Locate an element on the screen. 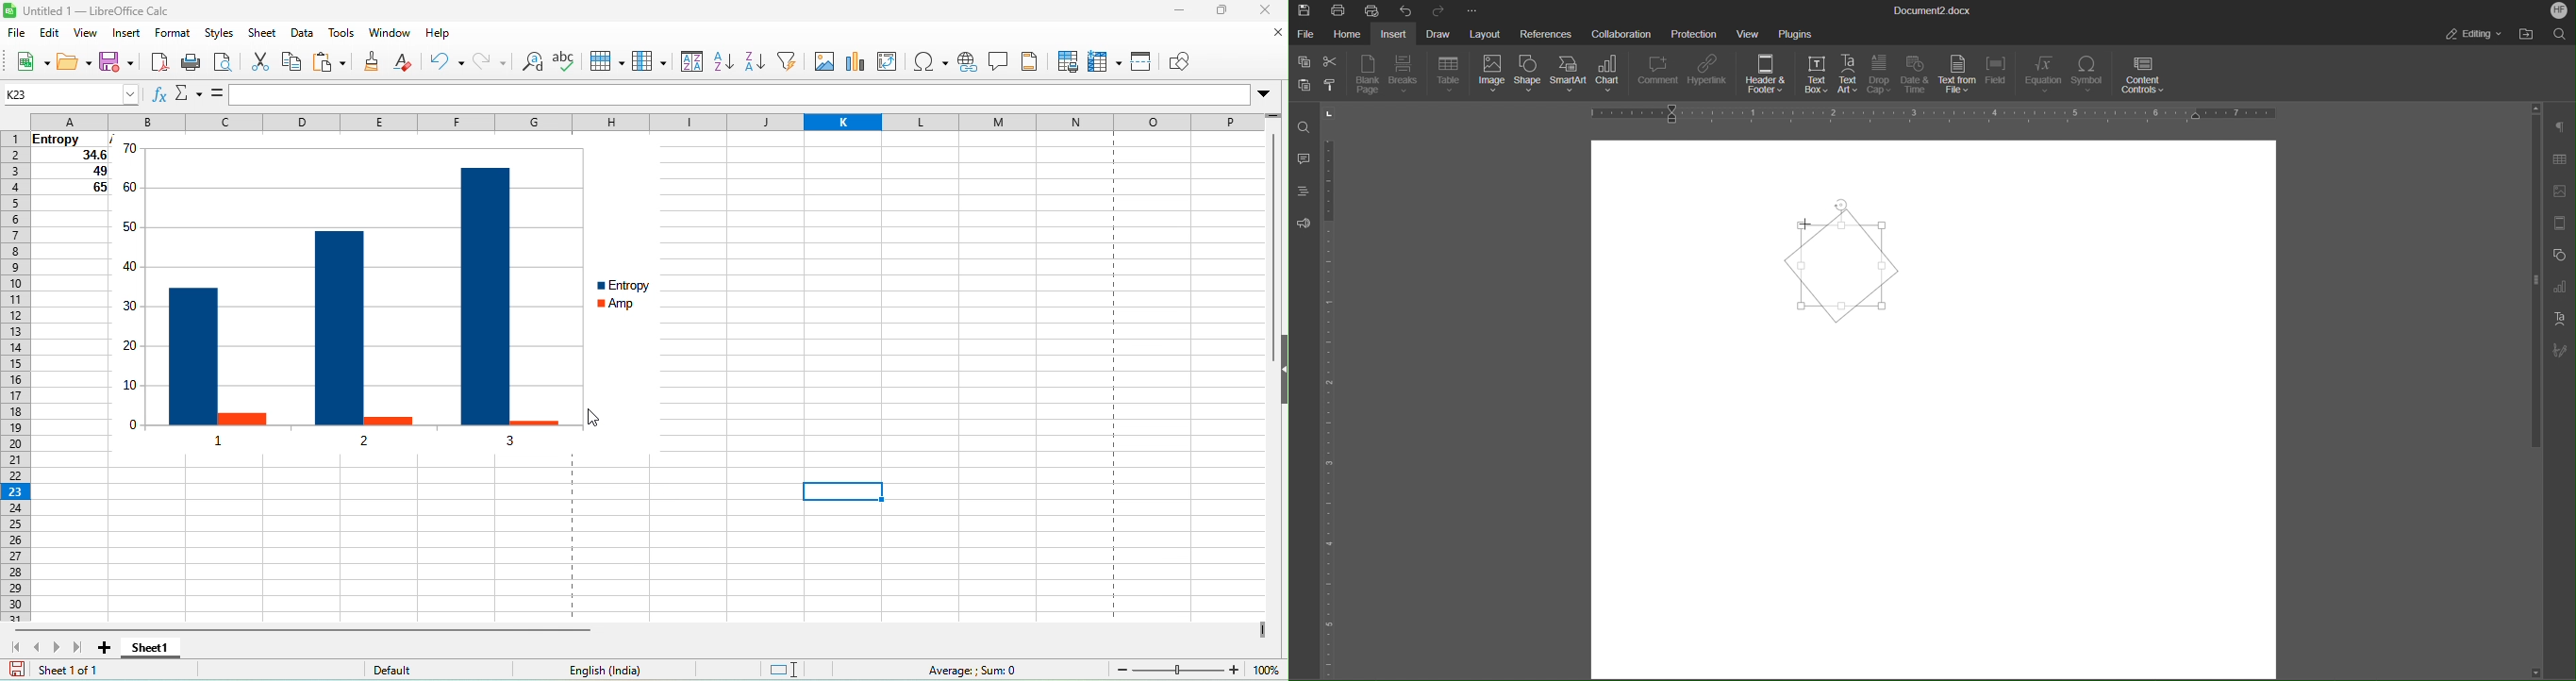  edit is located at coordinates (49, 33).